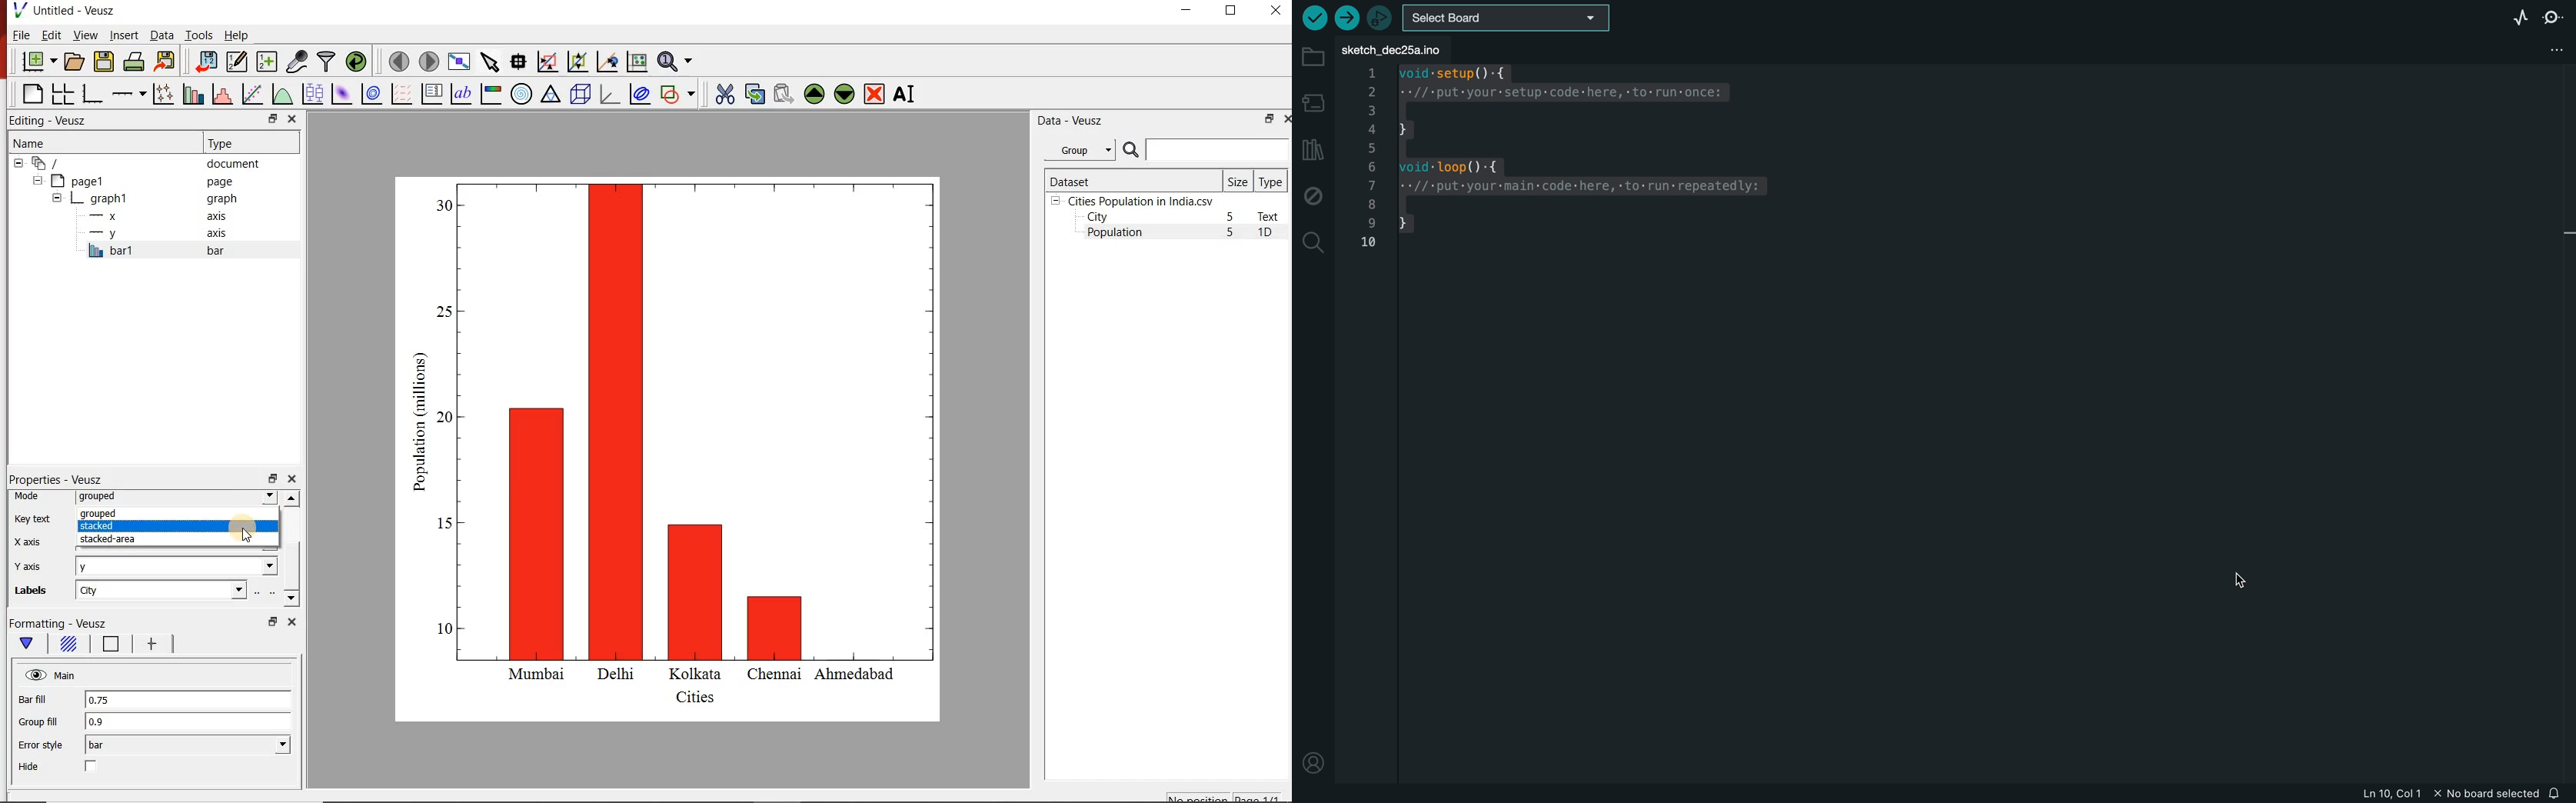 Image resolution: width=2576 pixels, height=812 pixels. Describe the element at coordinates (2537, 48) in the screenshot. I see `file  setting` at that location.